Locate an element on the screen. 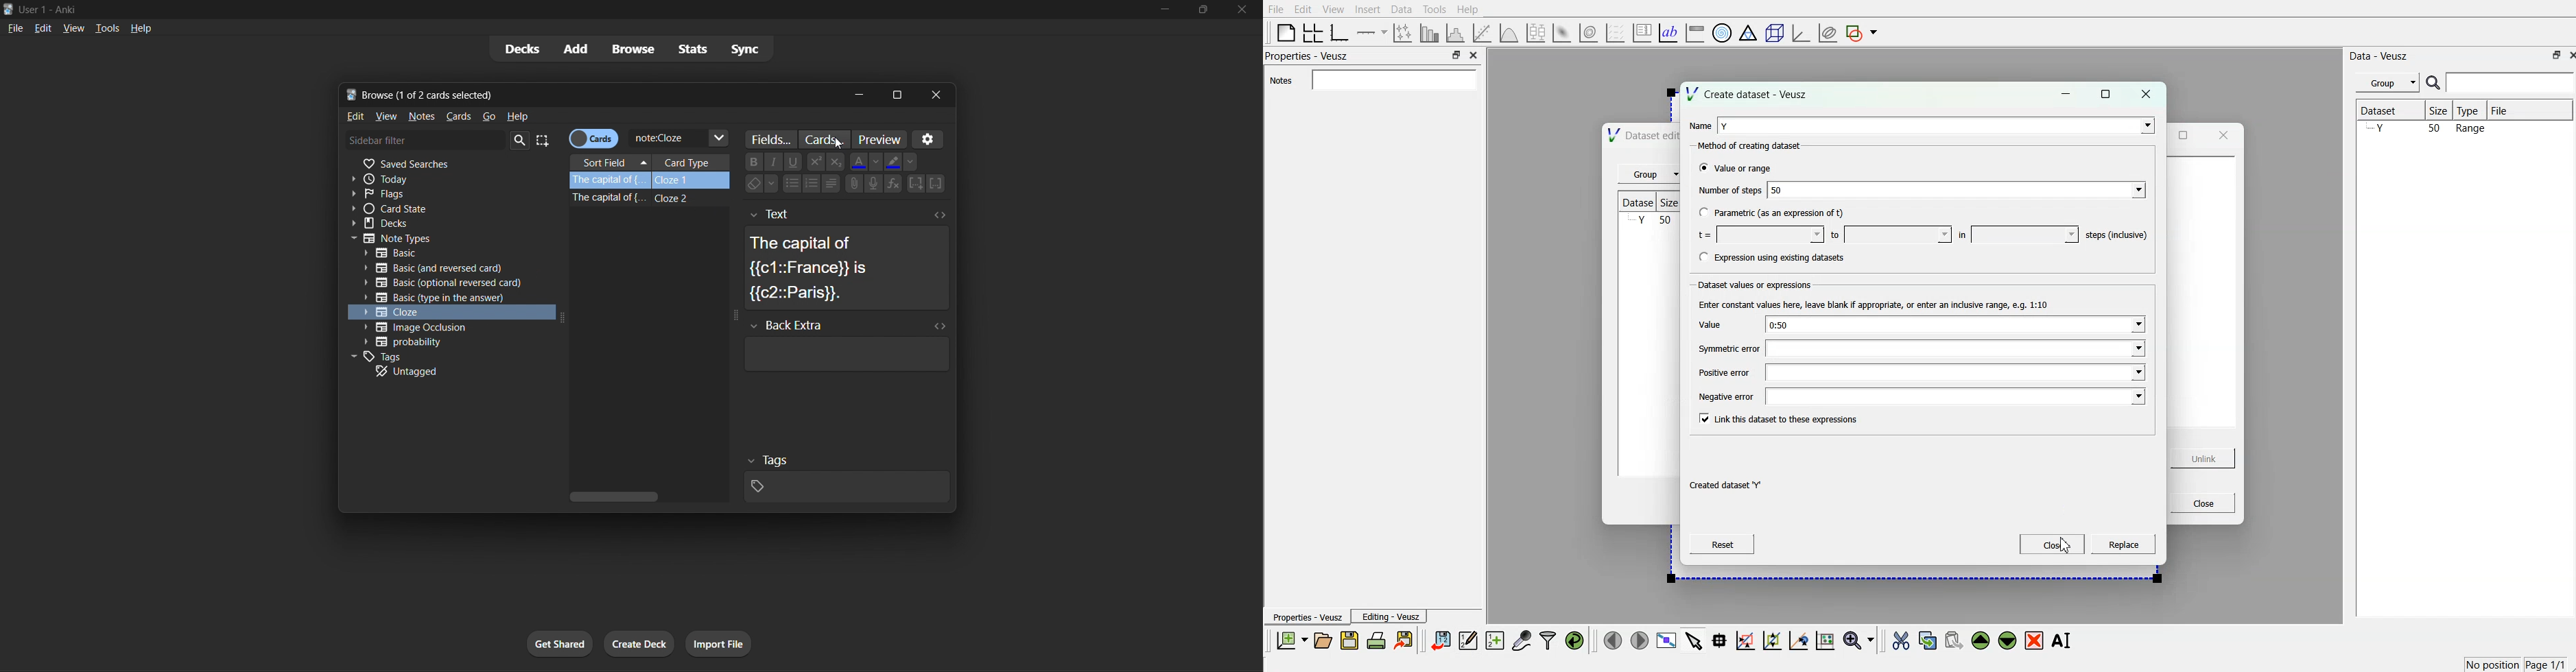 The image size is (2576, 672). close is located at coordinates (1241, 9).